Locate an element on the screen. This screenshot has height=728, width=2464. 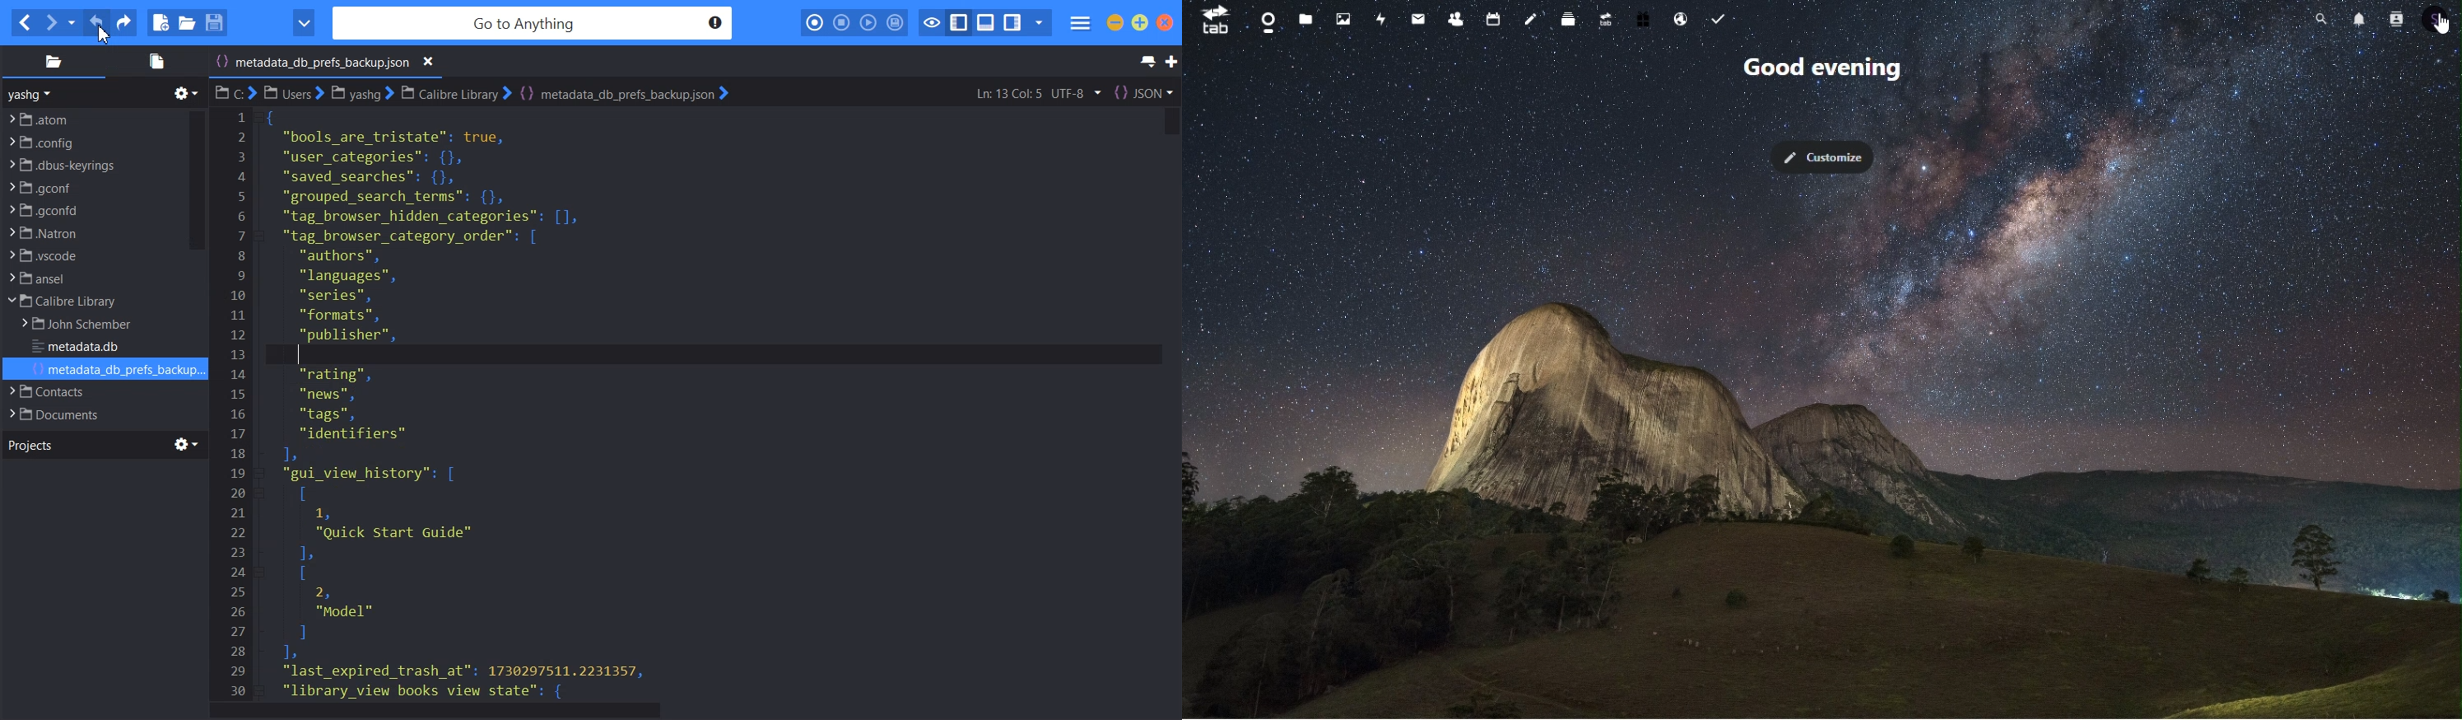
note is located at coordinates (1533, 17).